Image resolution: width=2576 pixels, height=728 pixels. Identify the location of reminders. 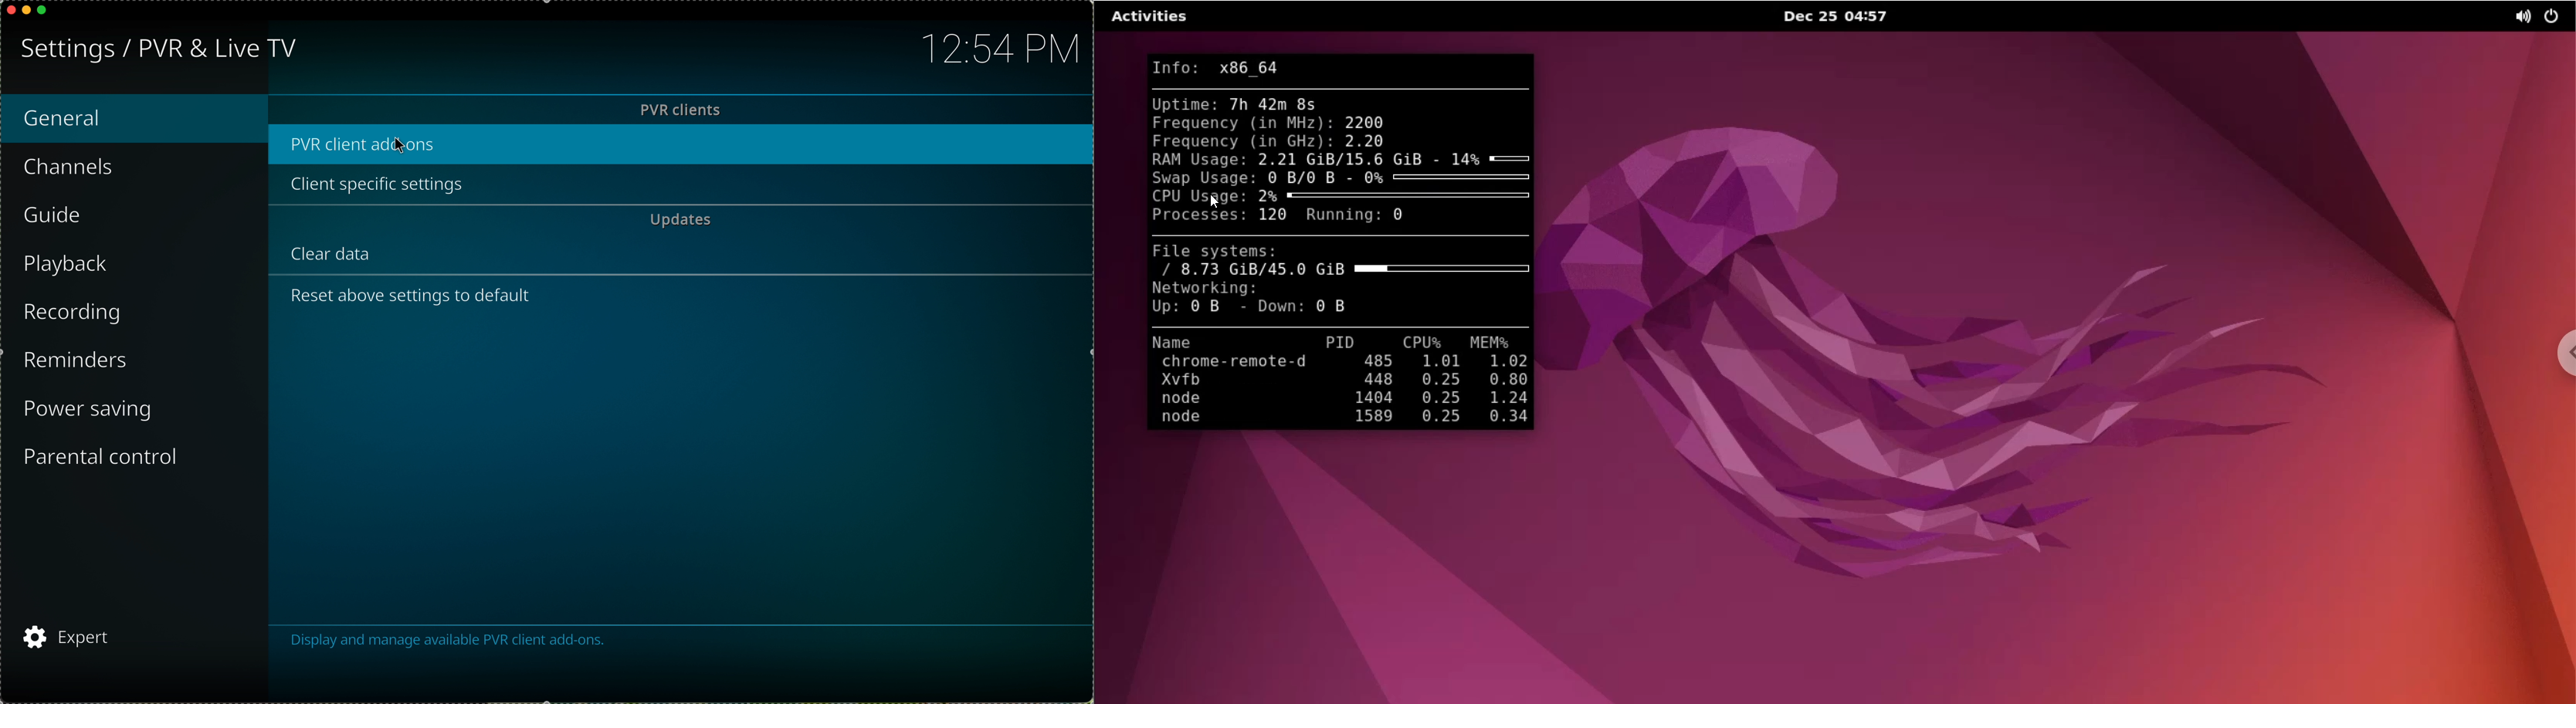
(81, 361).